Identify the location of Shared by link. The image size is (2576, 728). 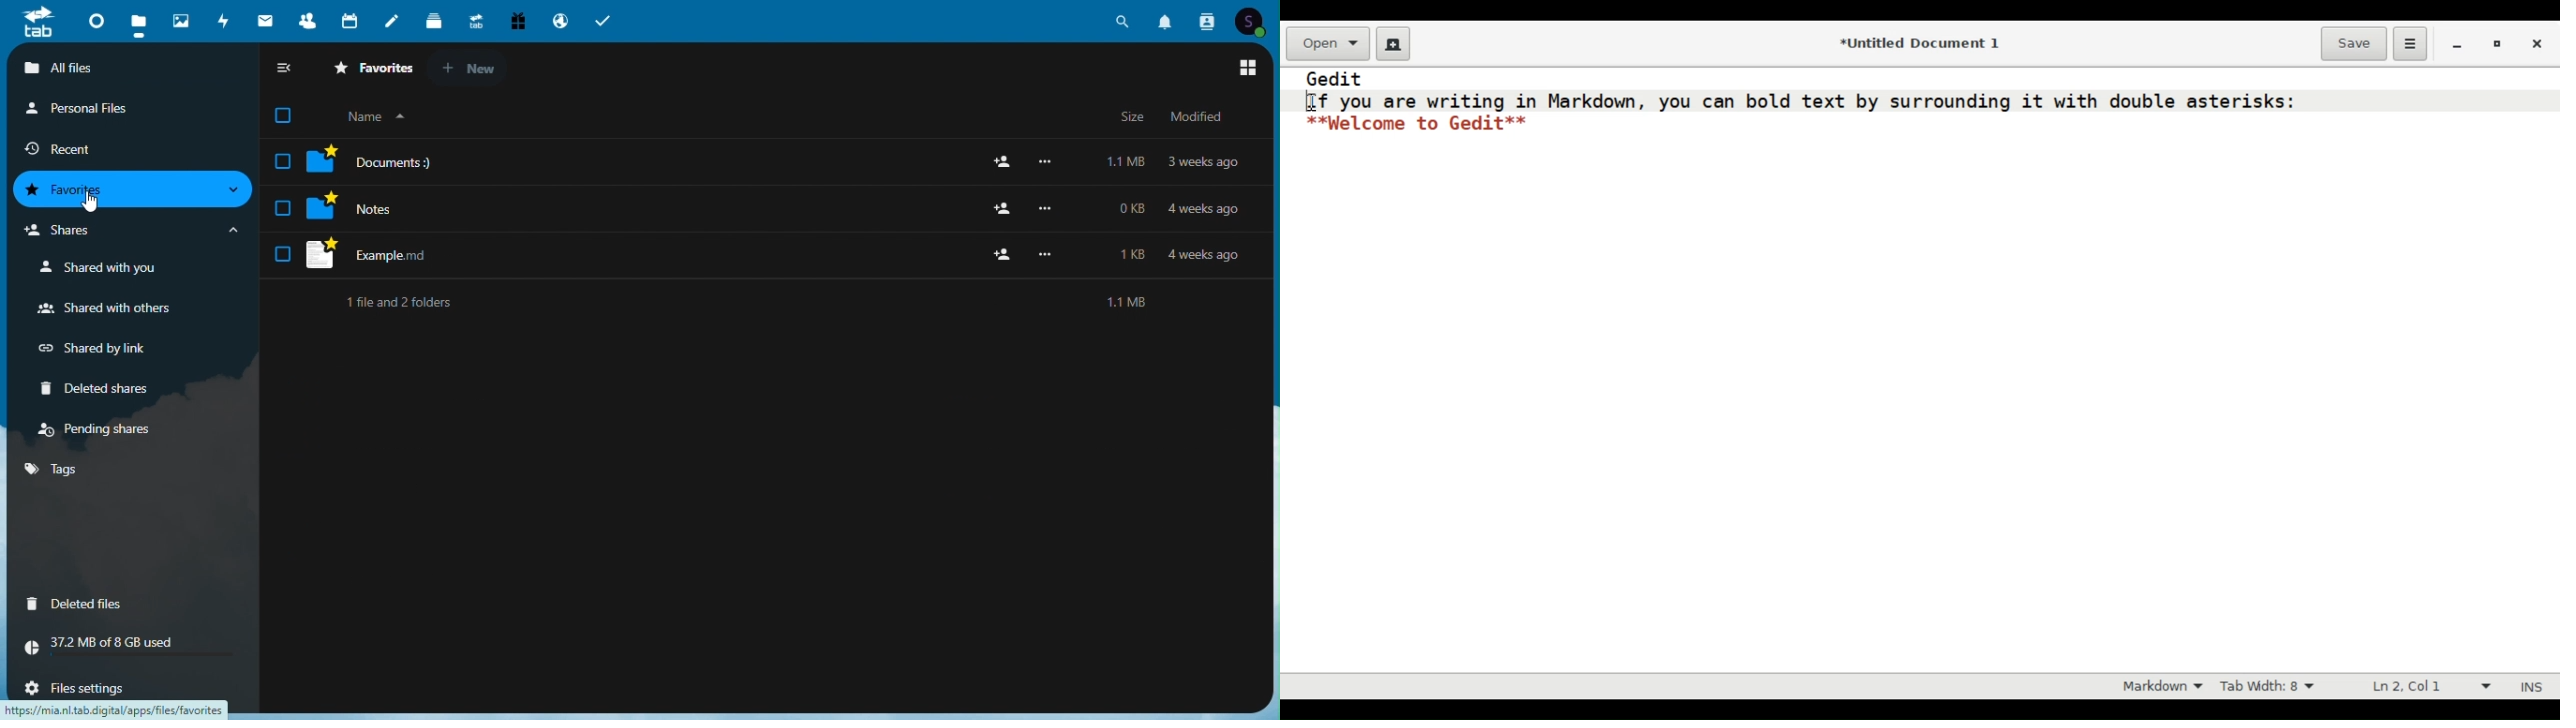
(93, 348).